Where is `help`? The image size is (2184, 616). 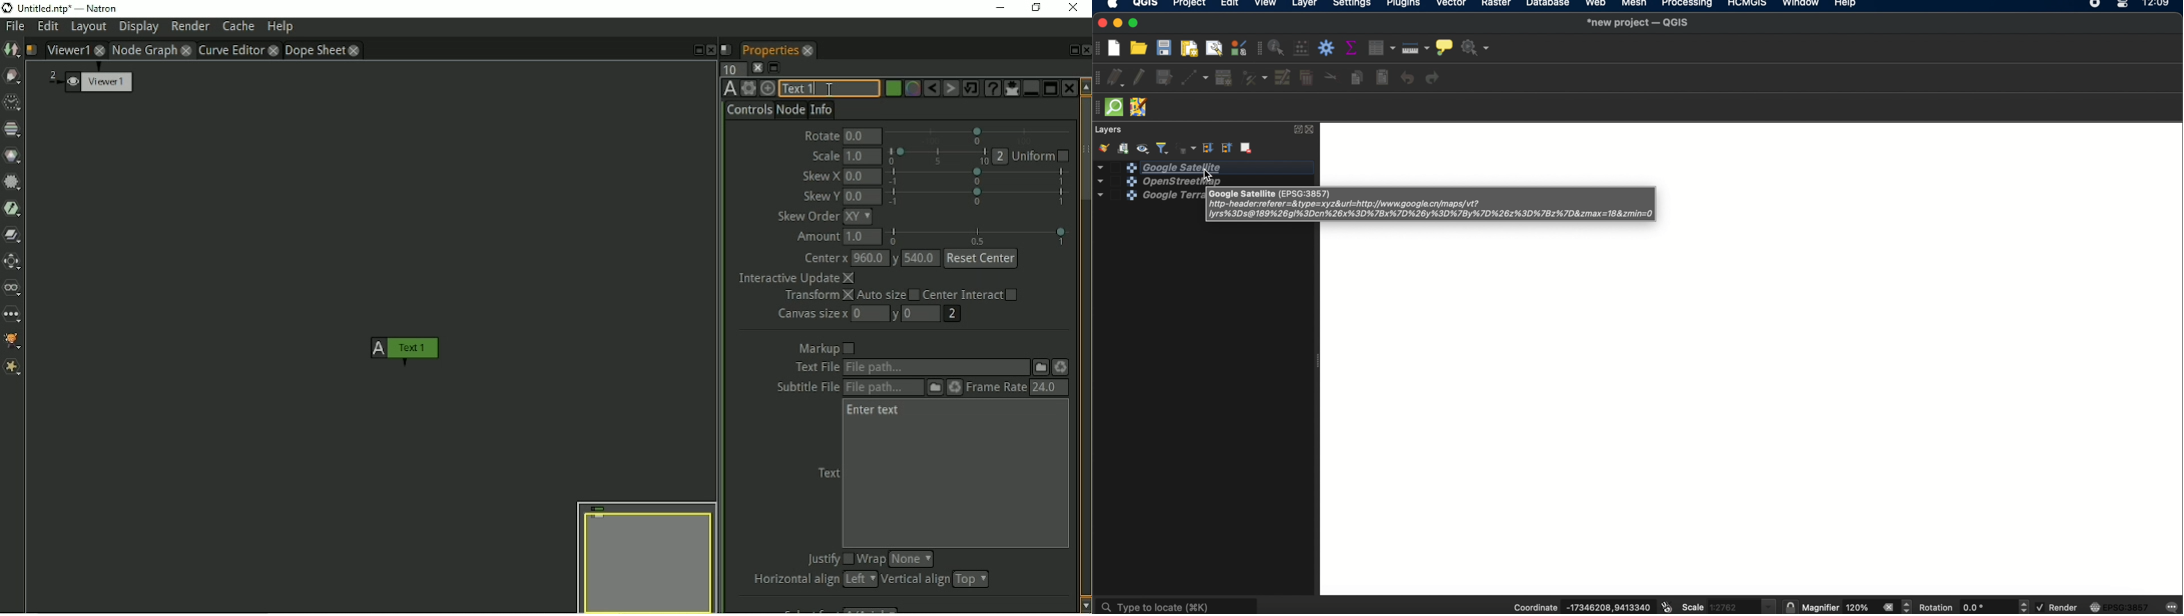
help is located at coordinates (1848, 5).